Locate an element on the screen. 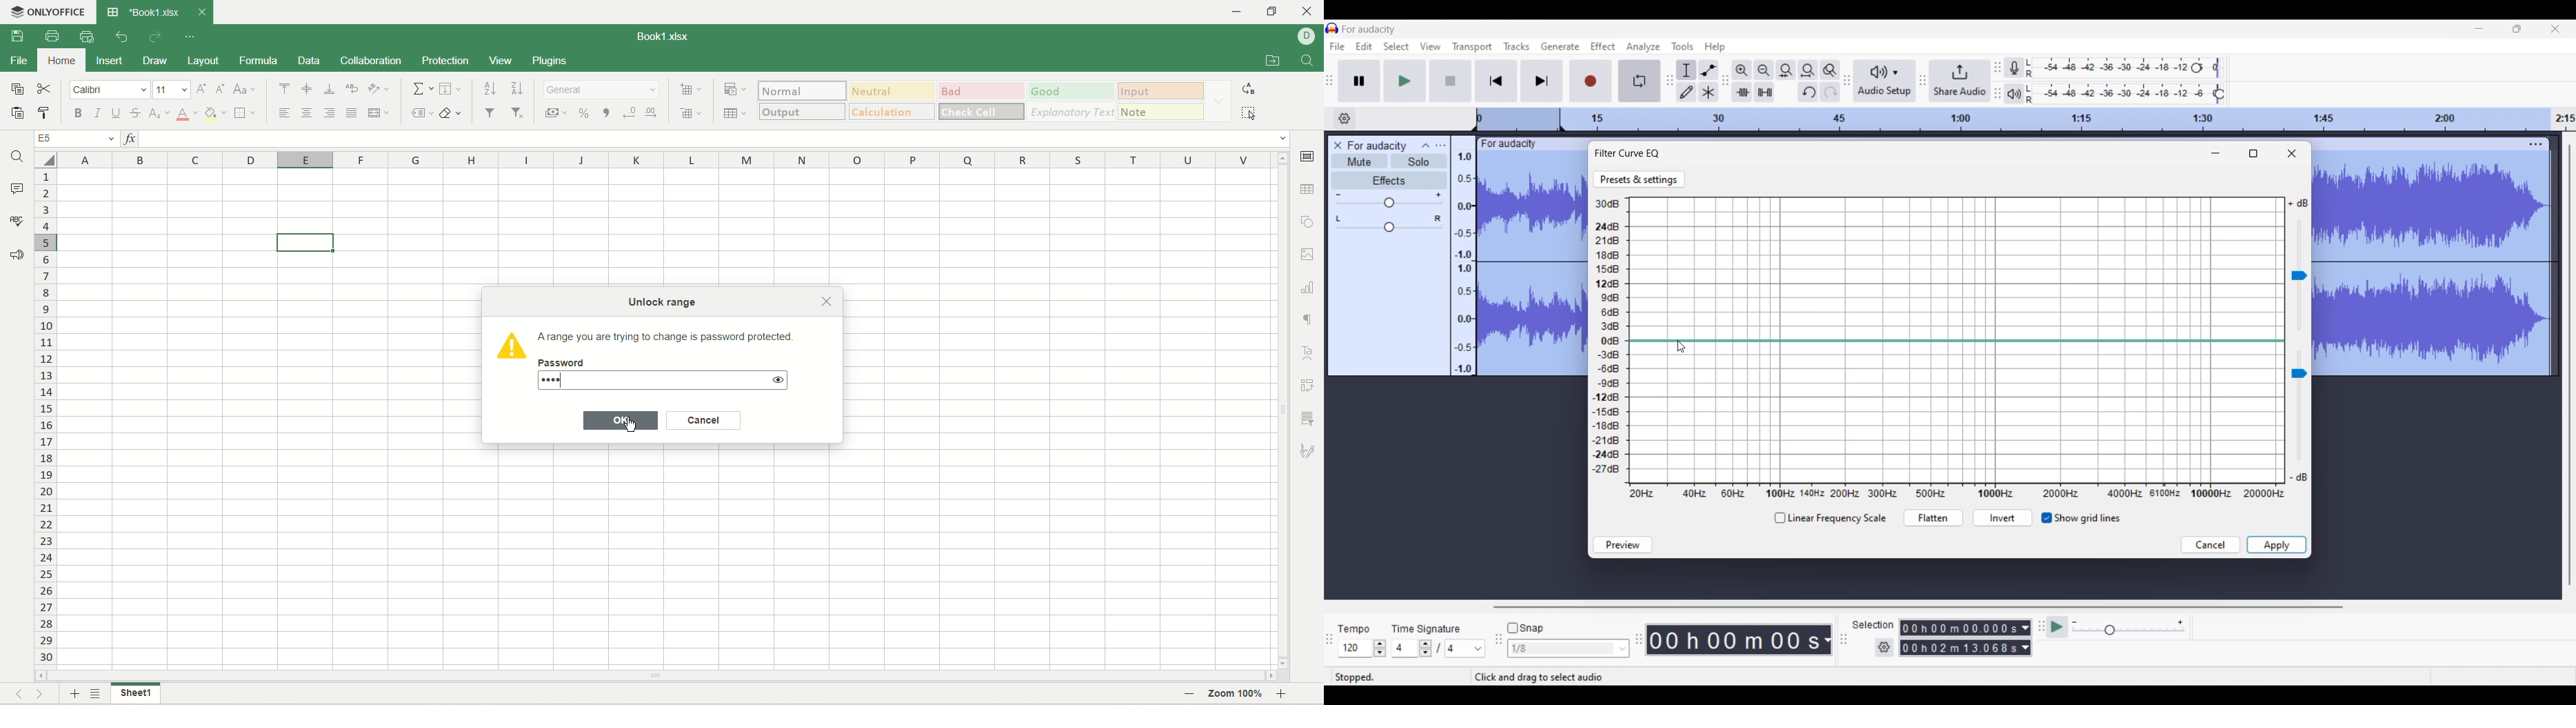 This screenshot has width=2576, height=728. Play-at-speed/Play-at-speed once is located at coordinates (2059, 627).